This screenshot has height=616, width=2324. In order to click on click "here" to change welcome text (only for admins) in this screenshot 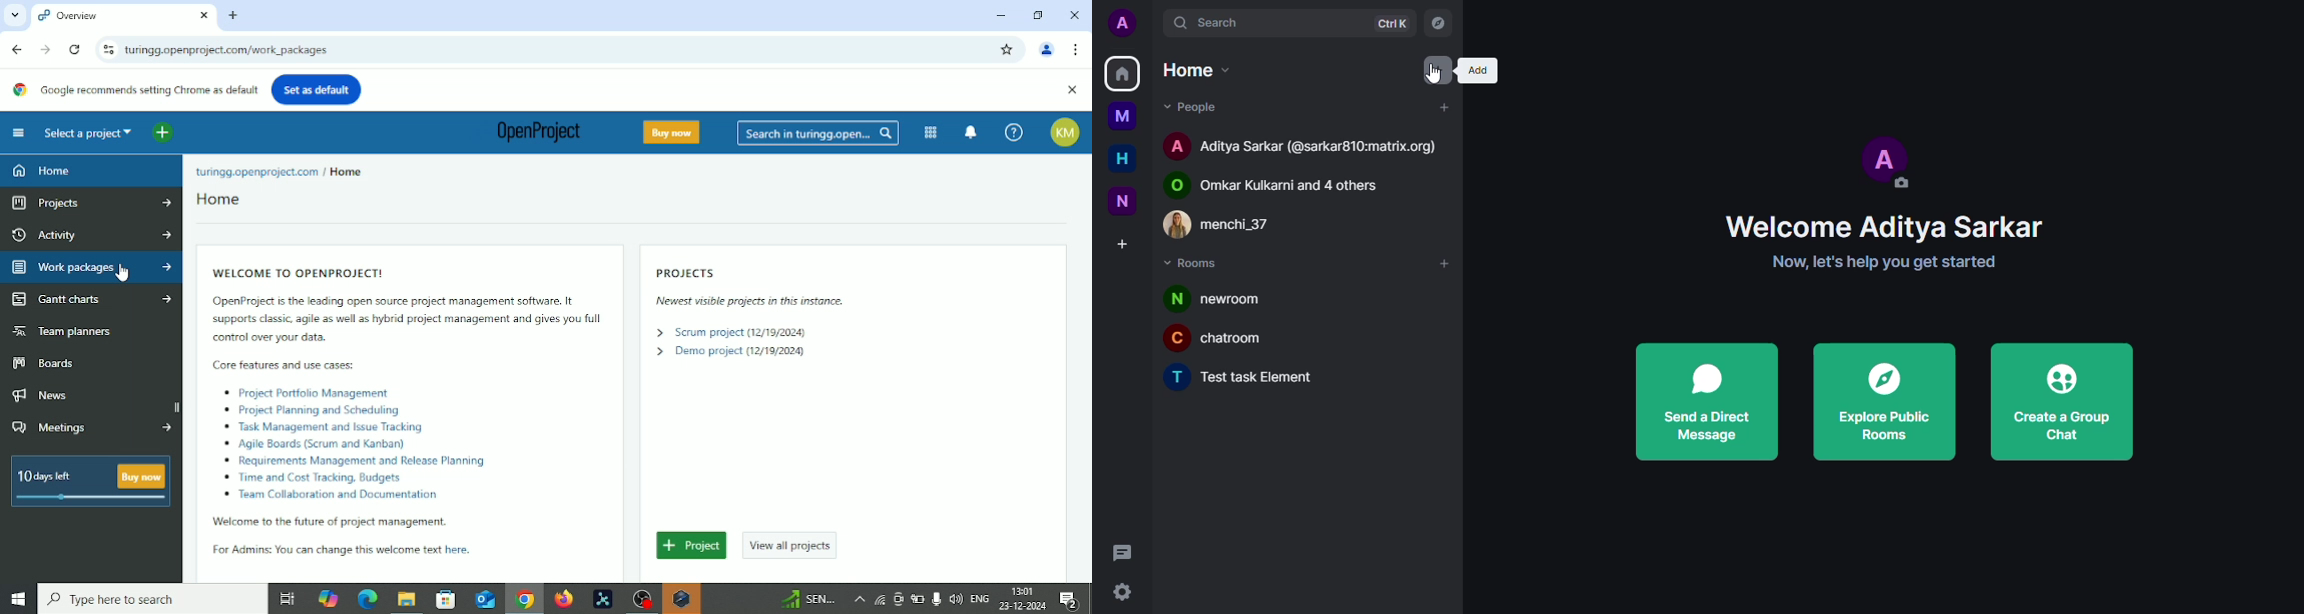, I will do `click(467, 551)`.